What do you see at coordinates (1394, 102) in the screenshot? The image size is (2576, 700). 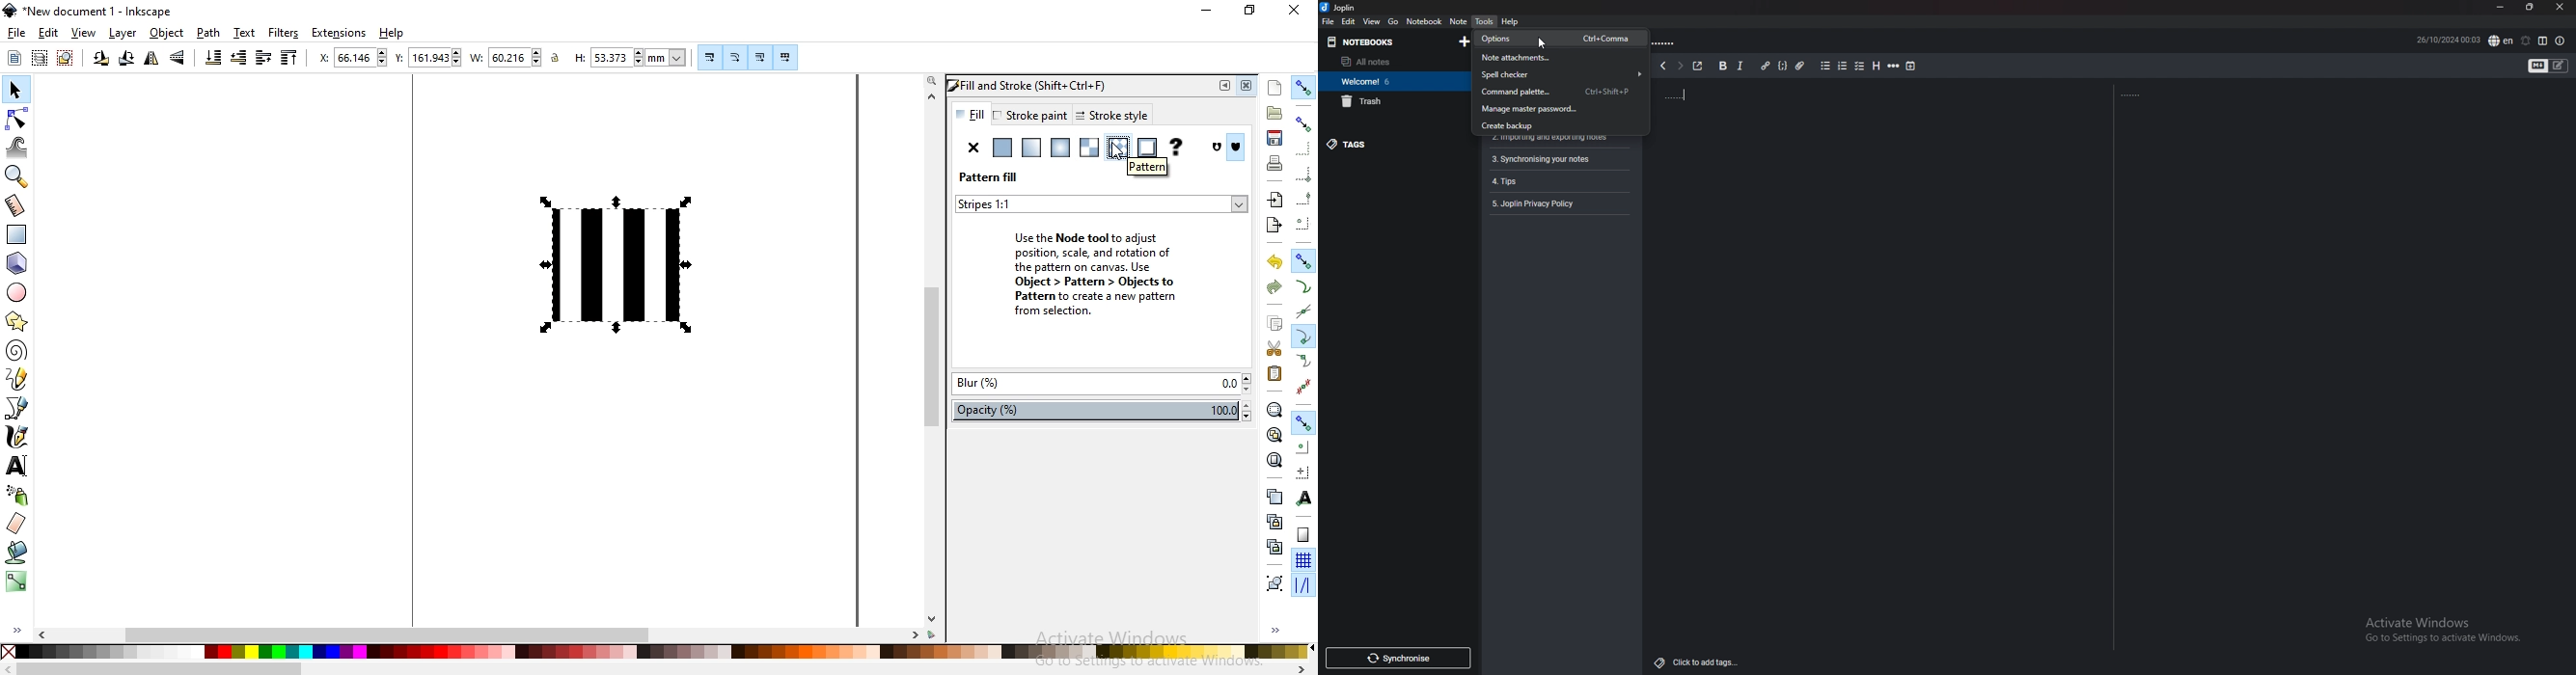 I see `trash` at bounding box center [1394, 102].